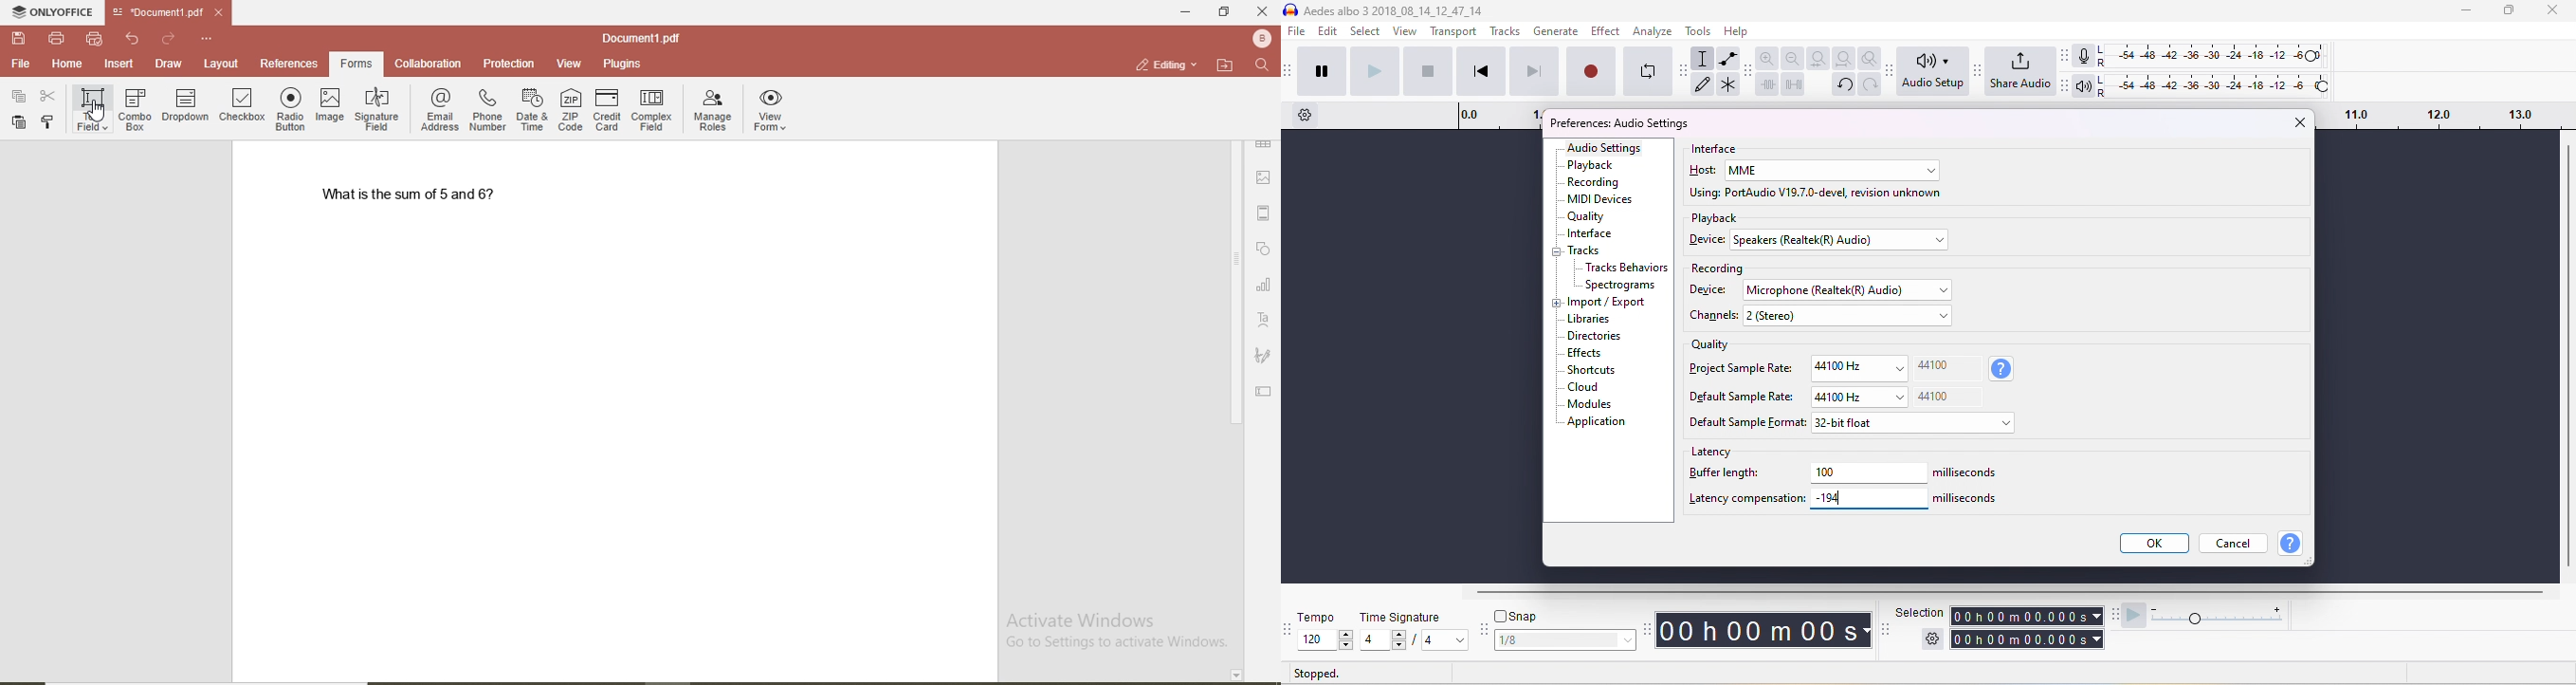 This screenshot has height=700, width=2576. What do you see at coordinates (2086, 86) in the screenshot?
I see `playback meter` at bounding box center [2086, 86].